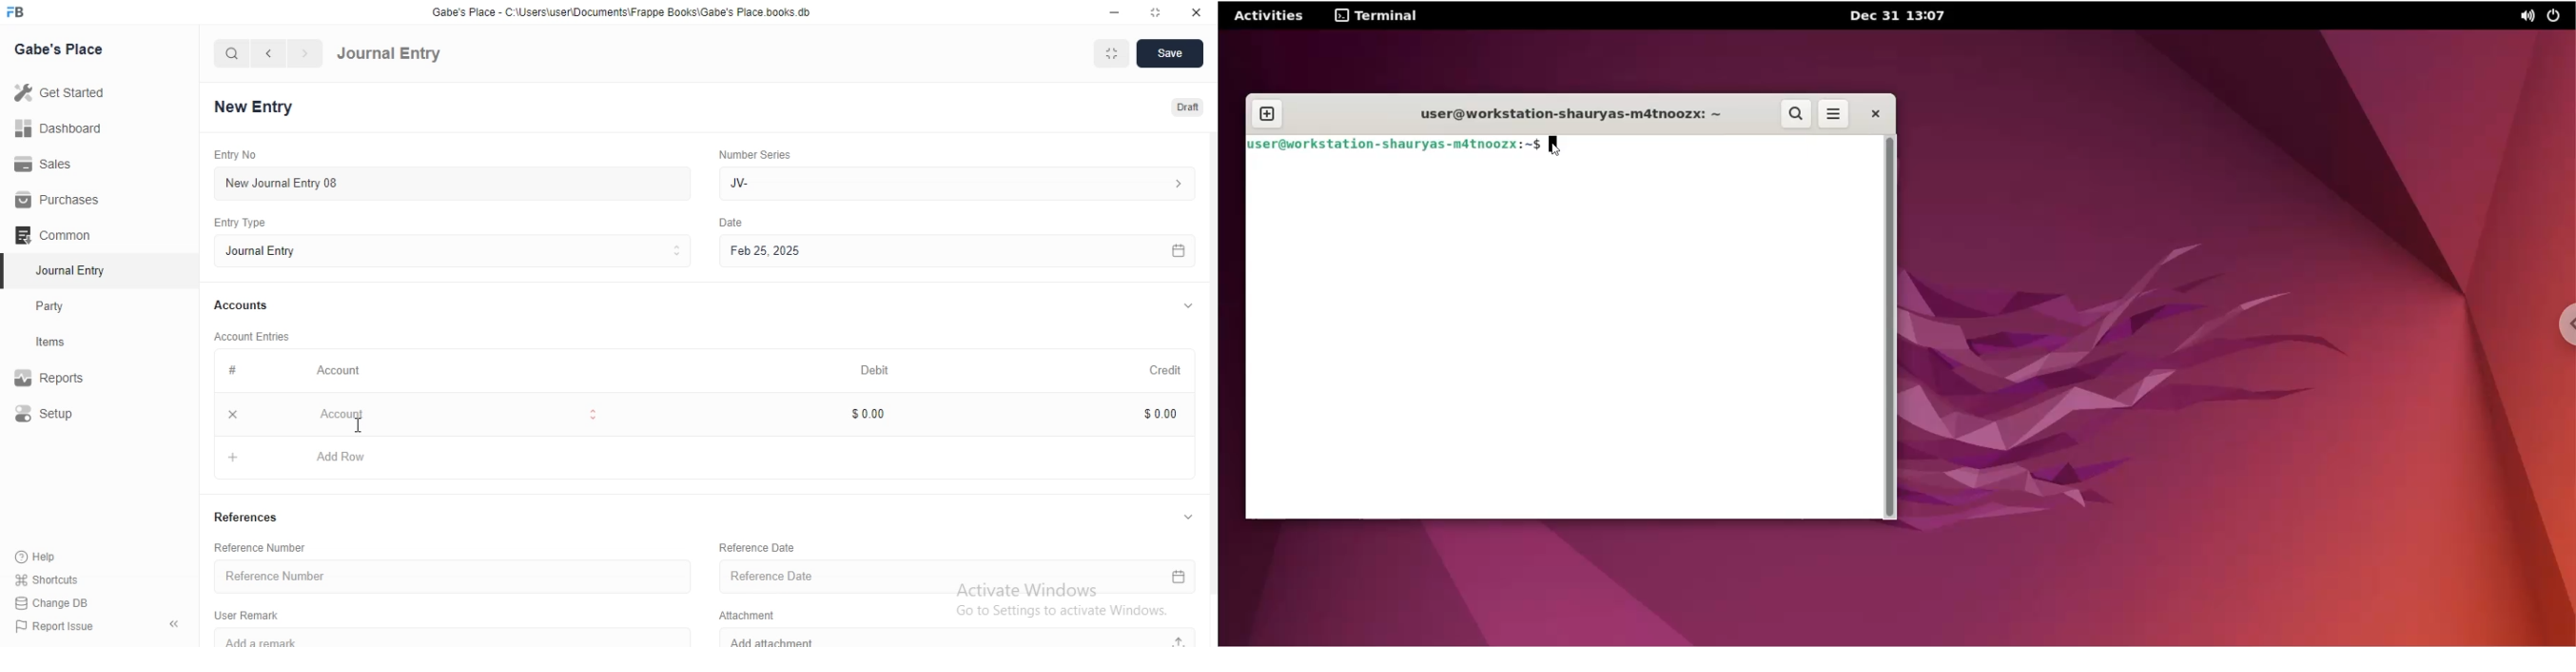 The width and height of the screenshot is (2576, 672). Describe the element at coordinates (754, 156) in the screenshot. I see `Number Series` at that location.